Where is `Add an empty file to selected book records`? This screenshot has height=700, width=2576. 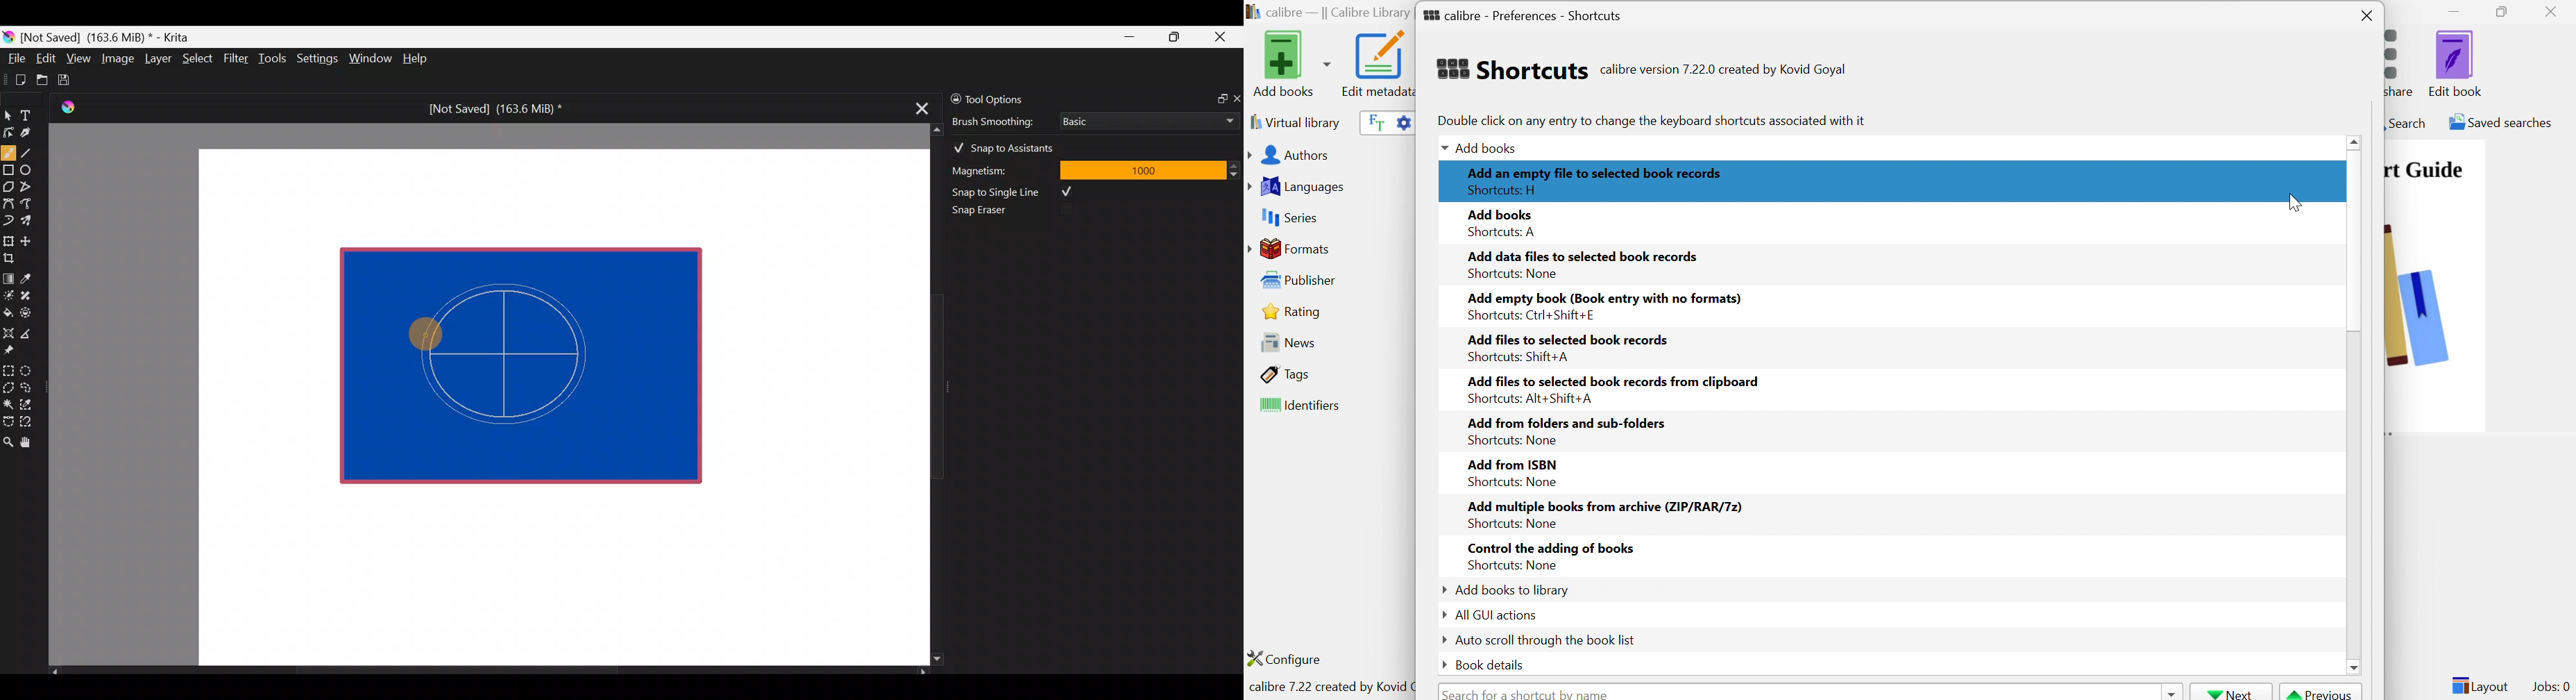 Add an empty file to selected book records is located at coordinates (1595, 172).